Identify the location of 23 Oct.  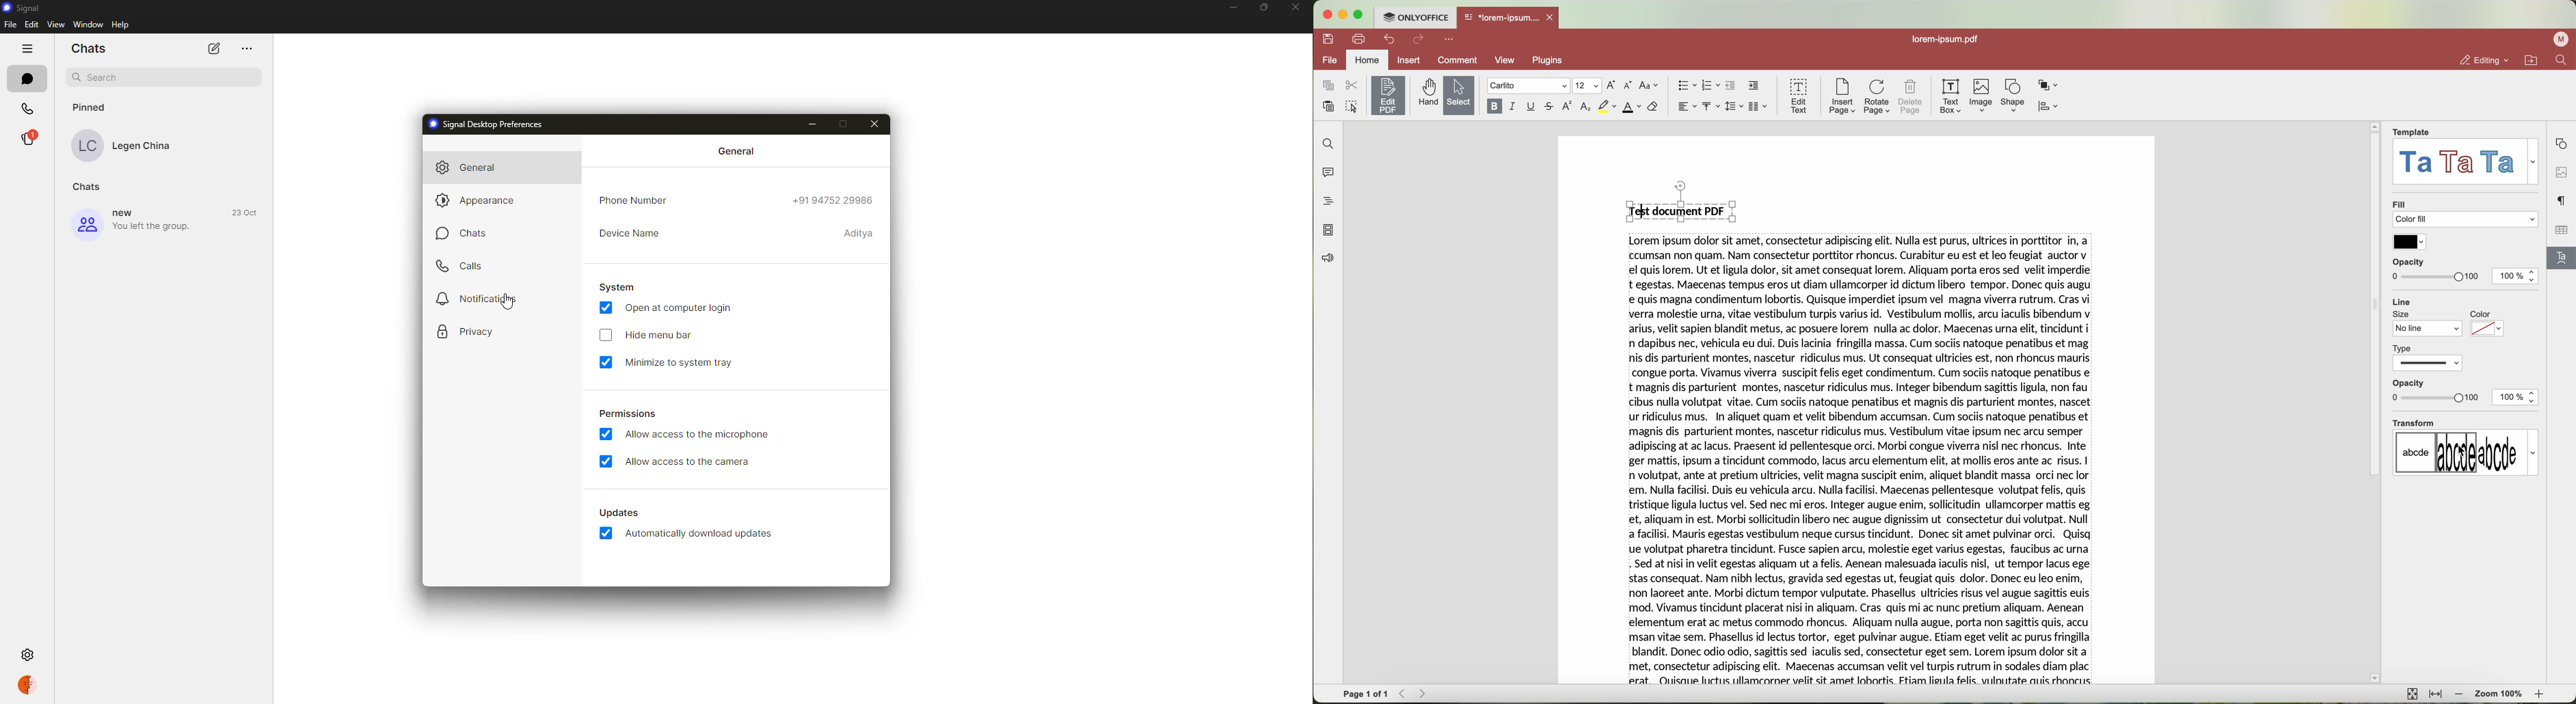
(243, 213).